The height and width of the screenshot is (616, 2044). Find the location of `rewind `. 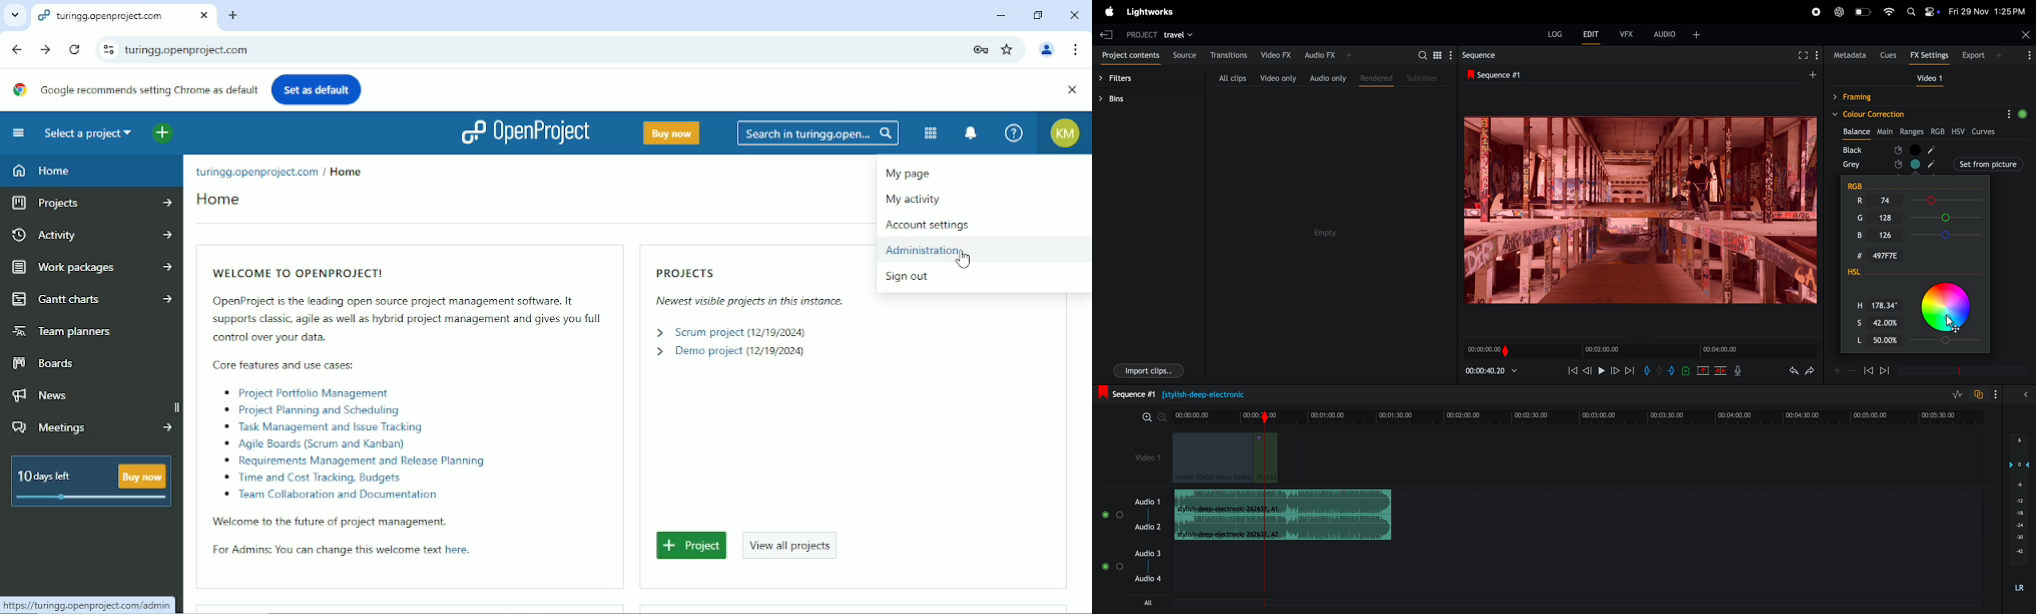

rewind  is located at coordinates (1572, 371).